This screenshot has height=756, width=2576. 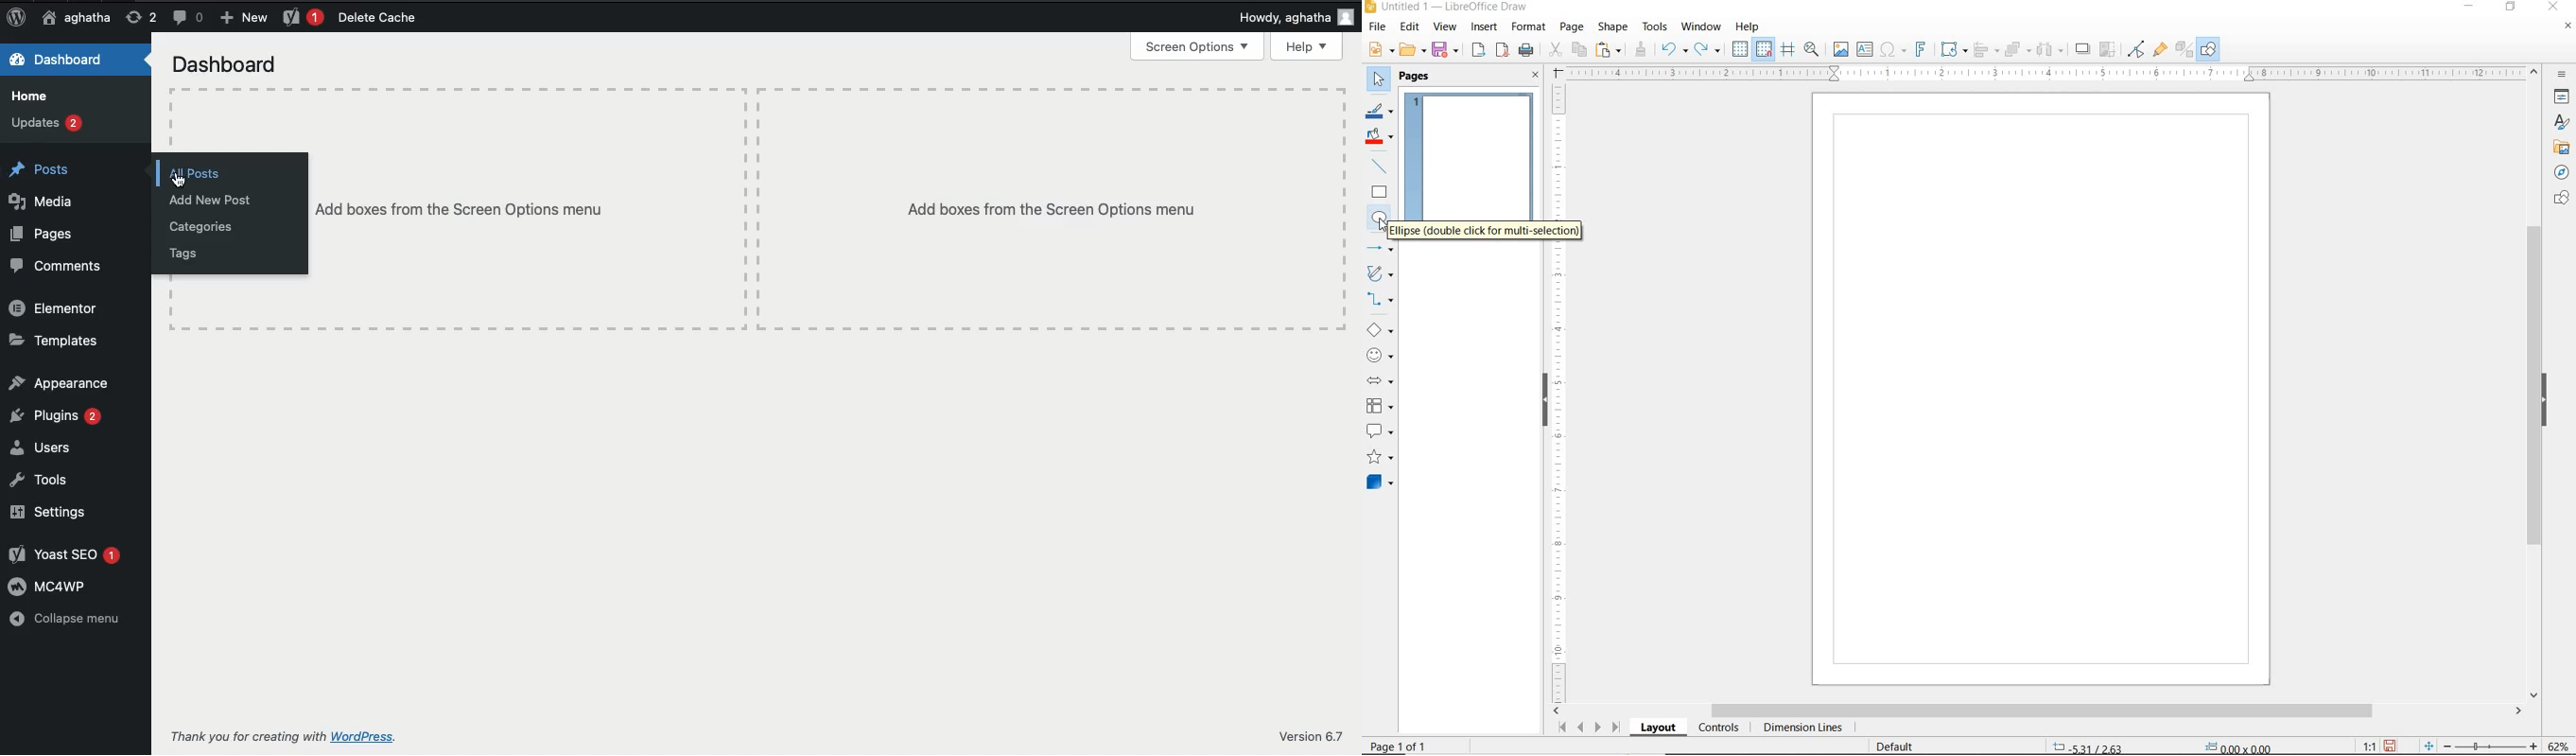 I want to click on RULER, so click(x=1560, y=391).